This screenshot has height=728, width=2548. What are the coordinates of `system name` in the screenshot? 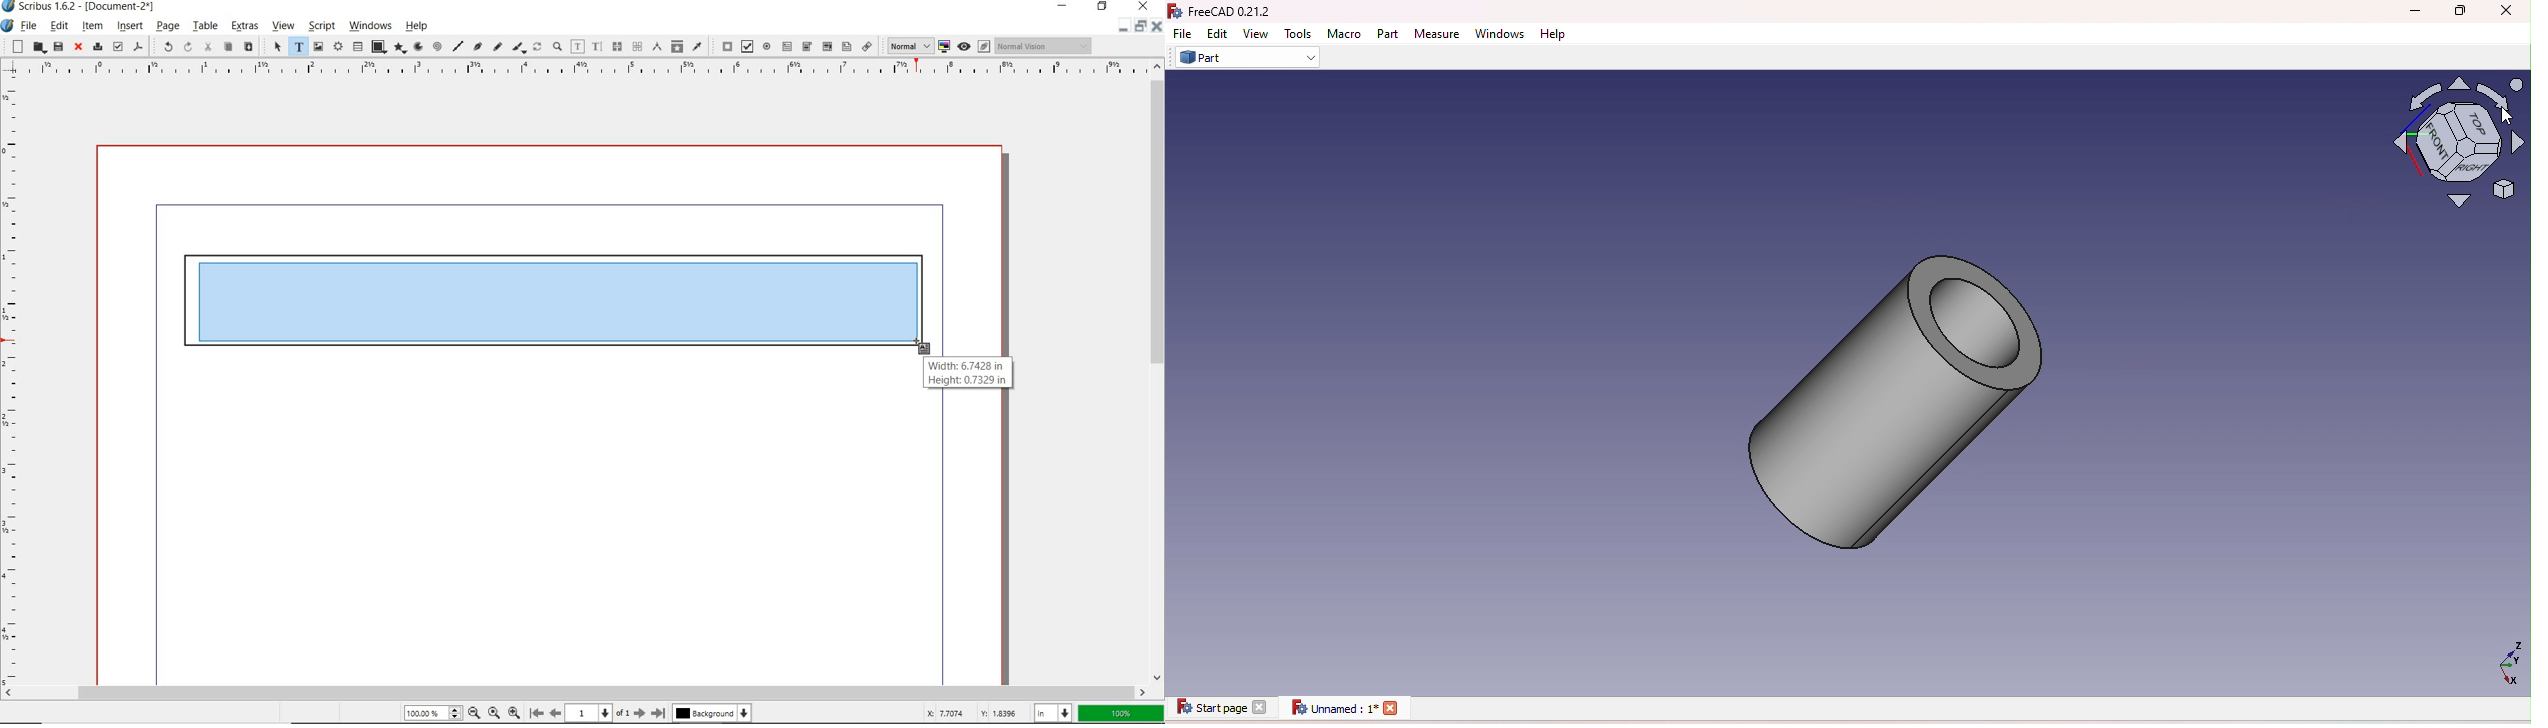 It's located at (80, 6).